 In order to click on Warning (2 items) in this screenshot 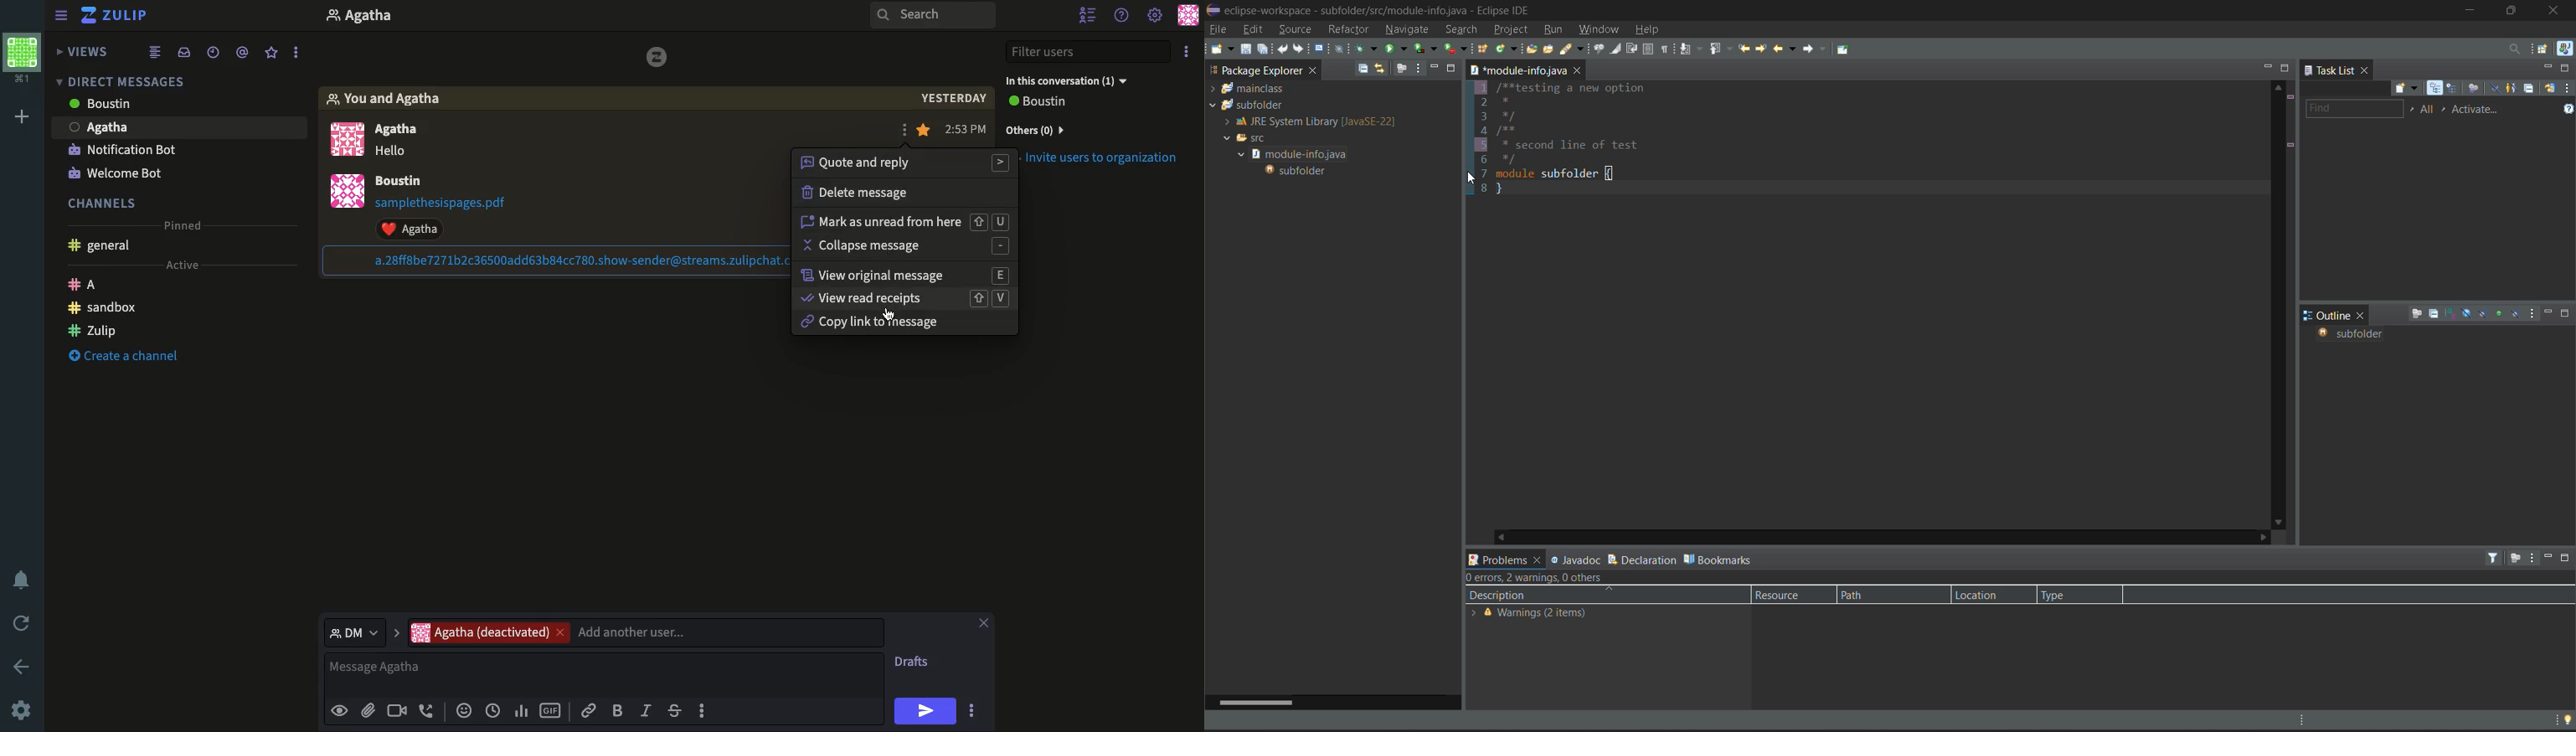, I will do `click(1533, 615)`.